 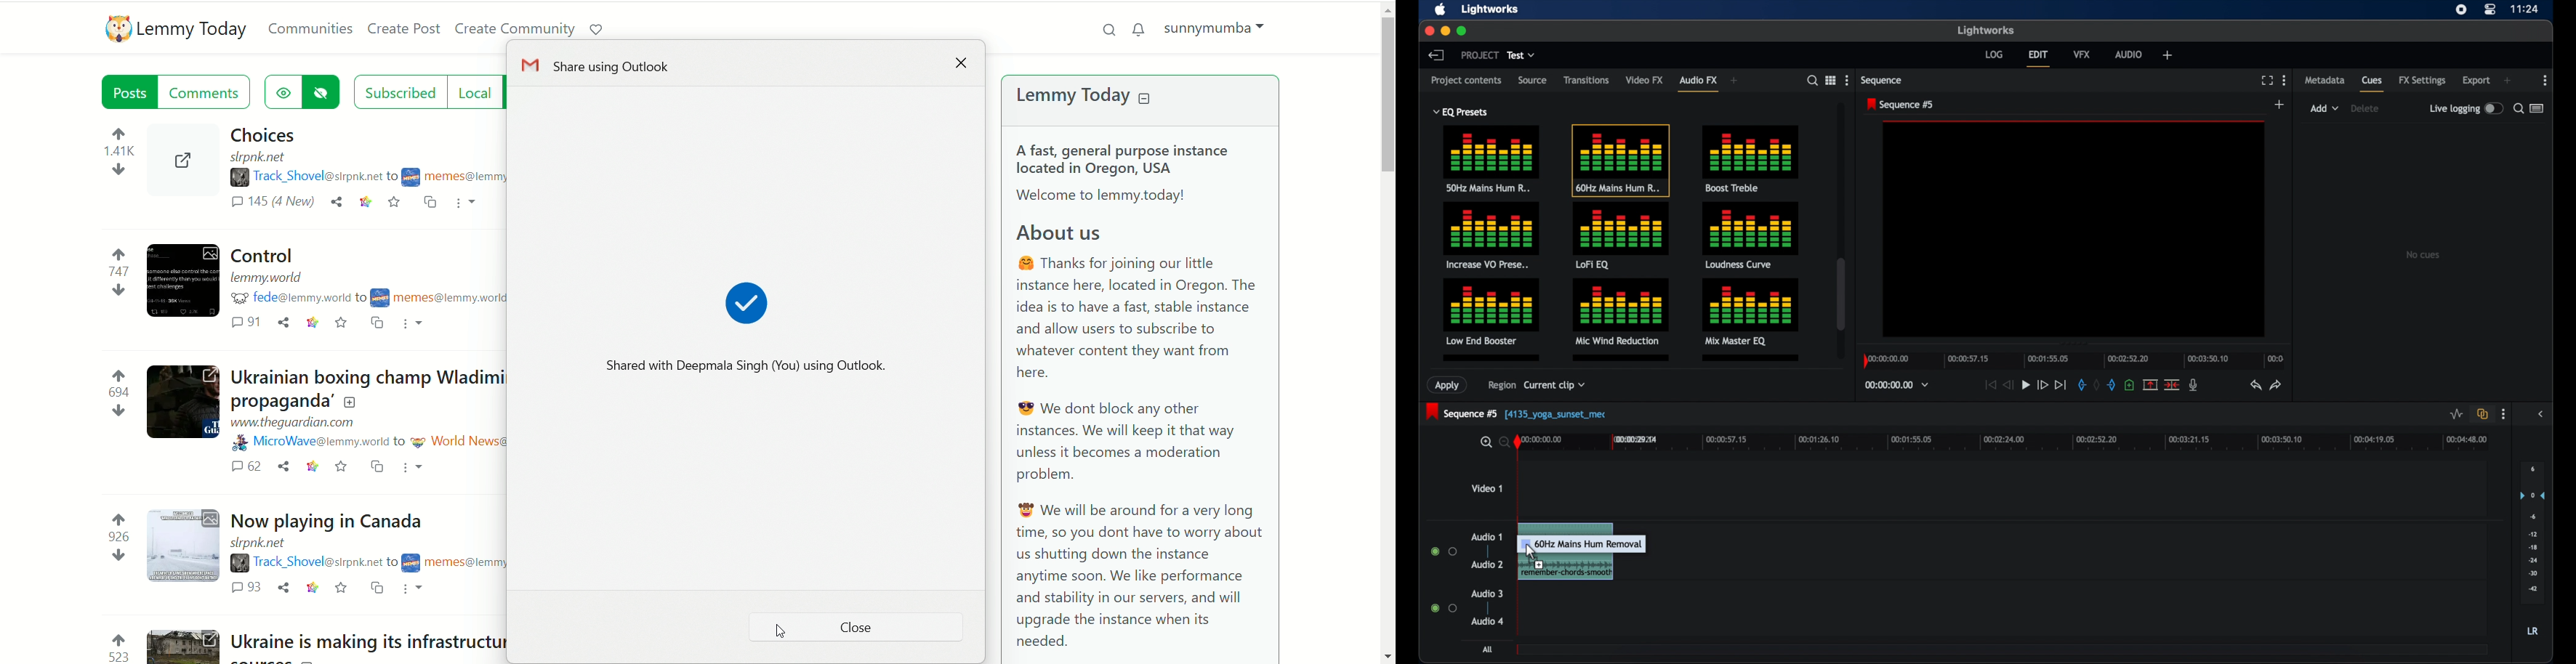 I want to click on hide posts, so click(x=322, y=94).